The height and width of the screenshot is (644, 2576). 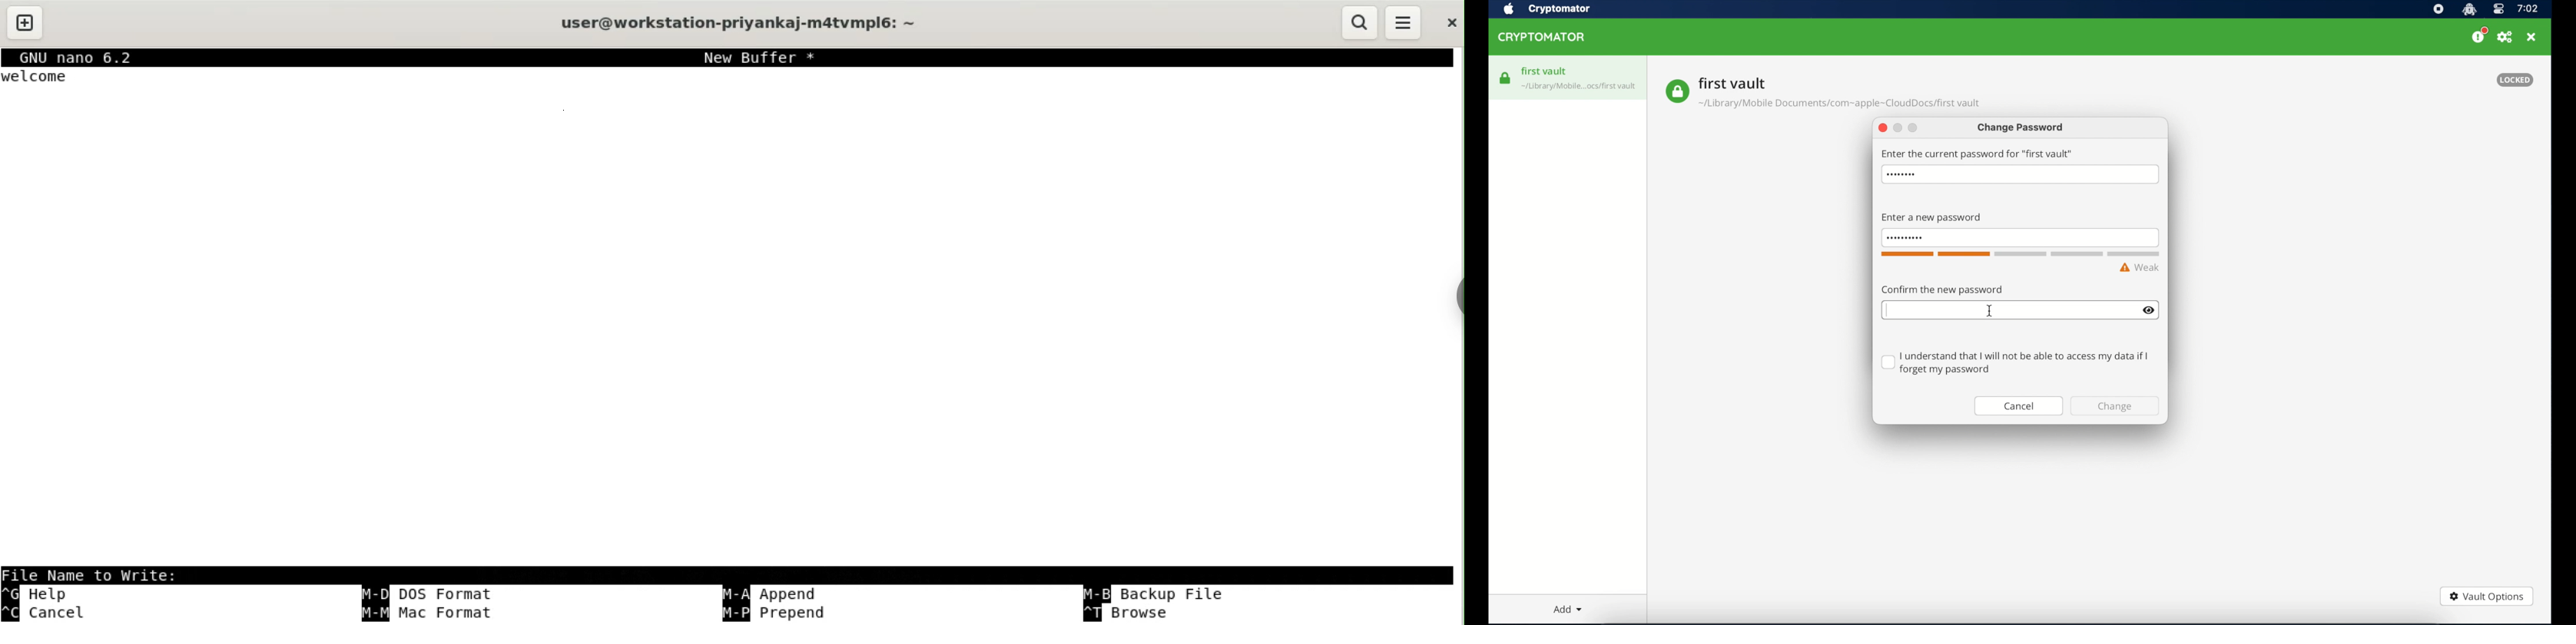 What do you see at coordinates (2515, 80) in the screenshot?
I see `locked` at bounding box center [2515, 80].